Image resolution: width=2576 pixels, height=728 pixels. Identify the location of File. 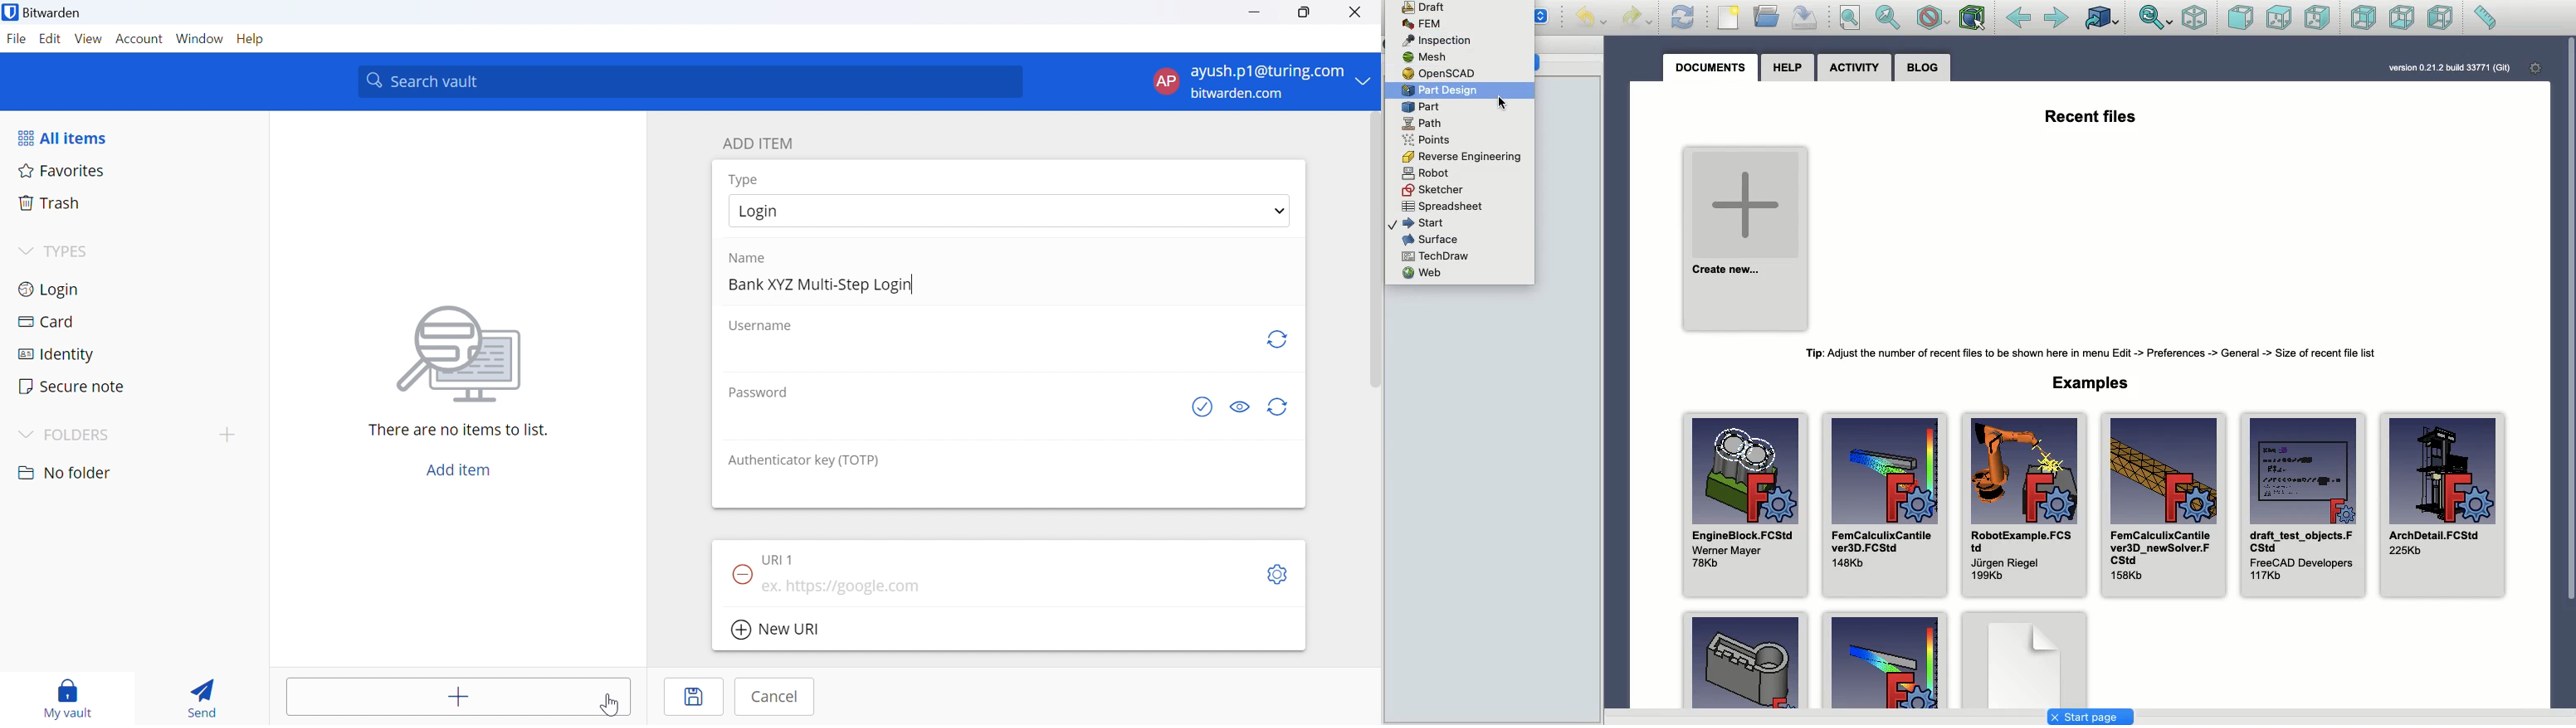
(16, 40).